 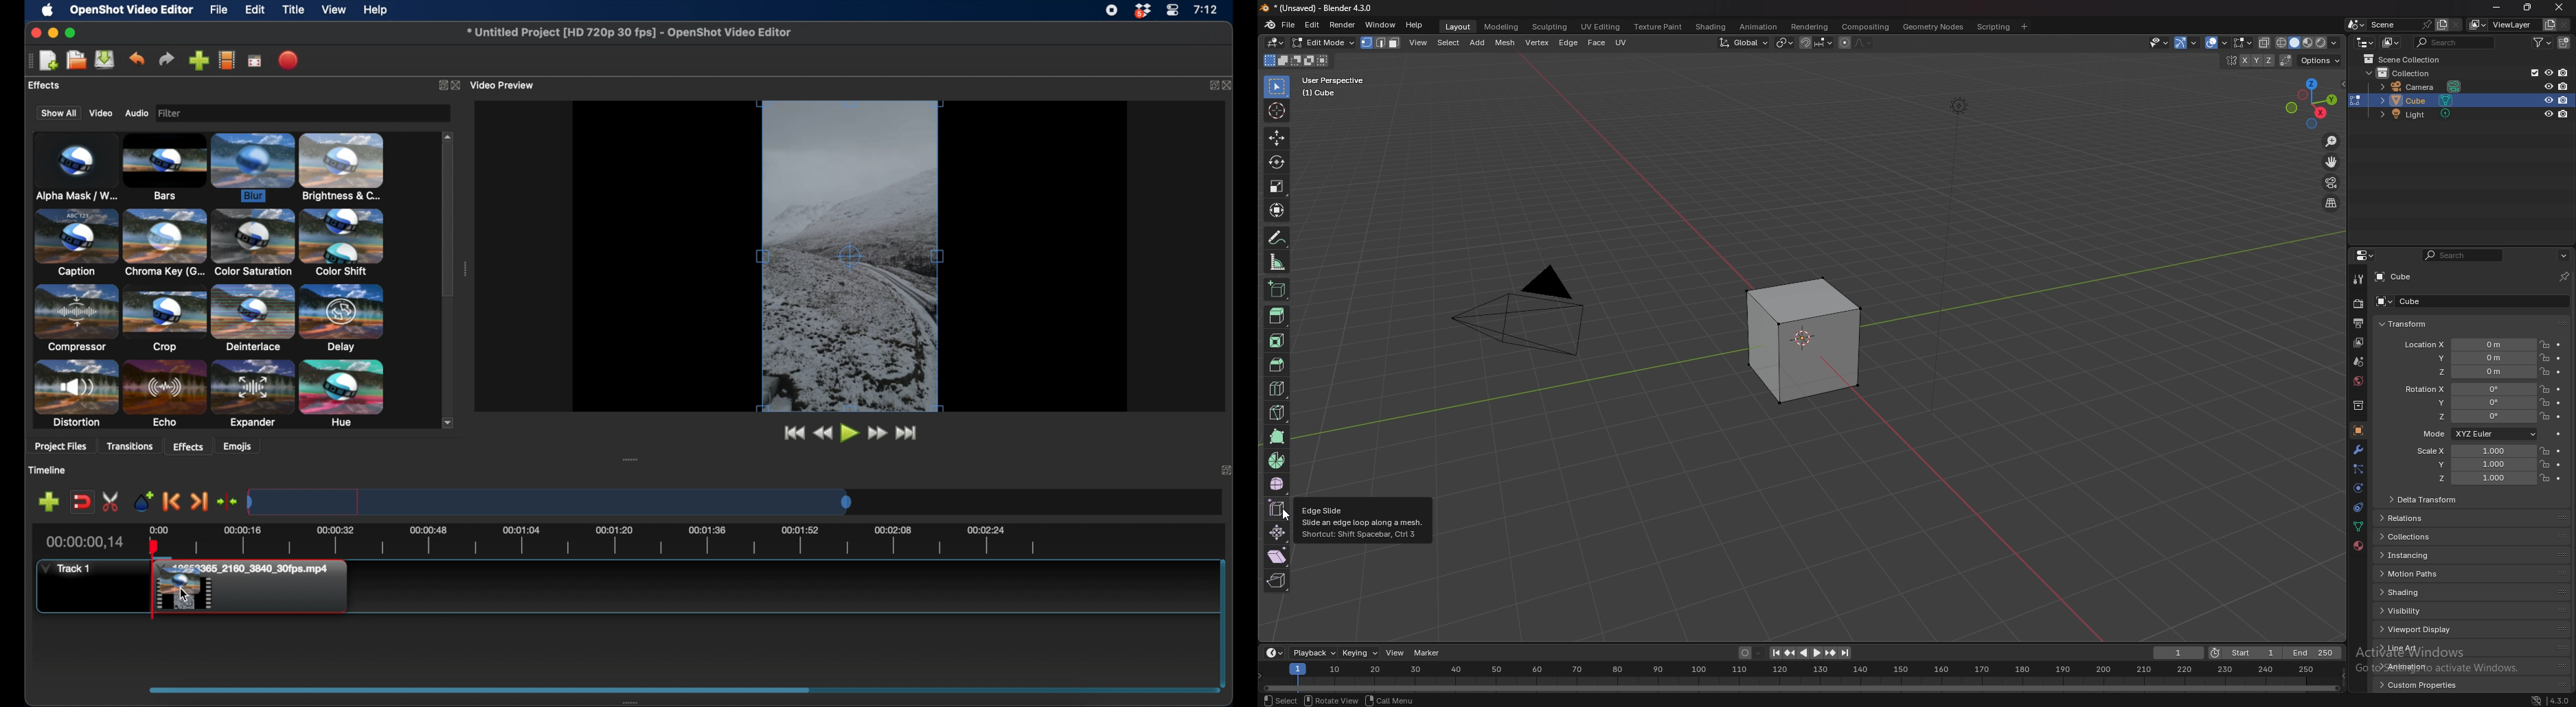 I want to click on knife, so click(x=1277, y=411).